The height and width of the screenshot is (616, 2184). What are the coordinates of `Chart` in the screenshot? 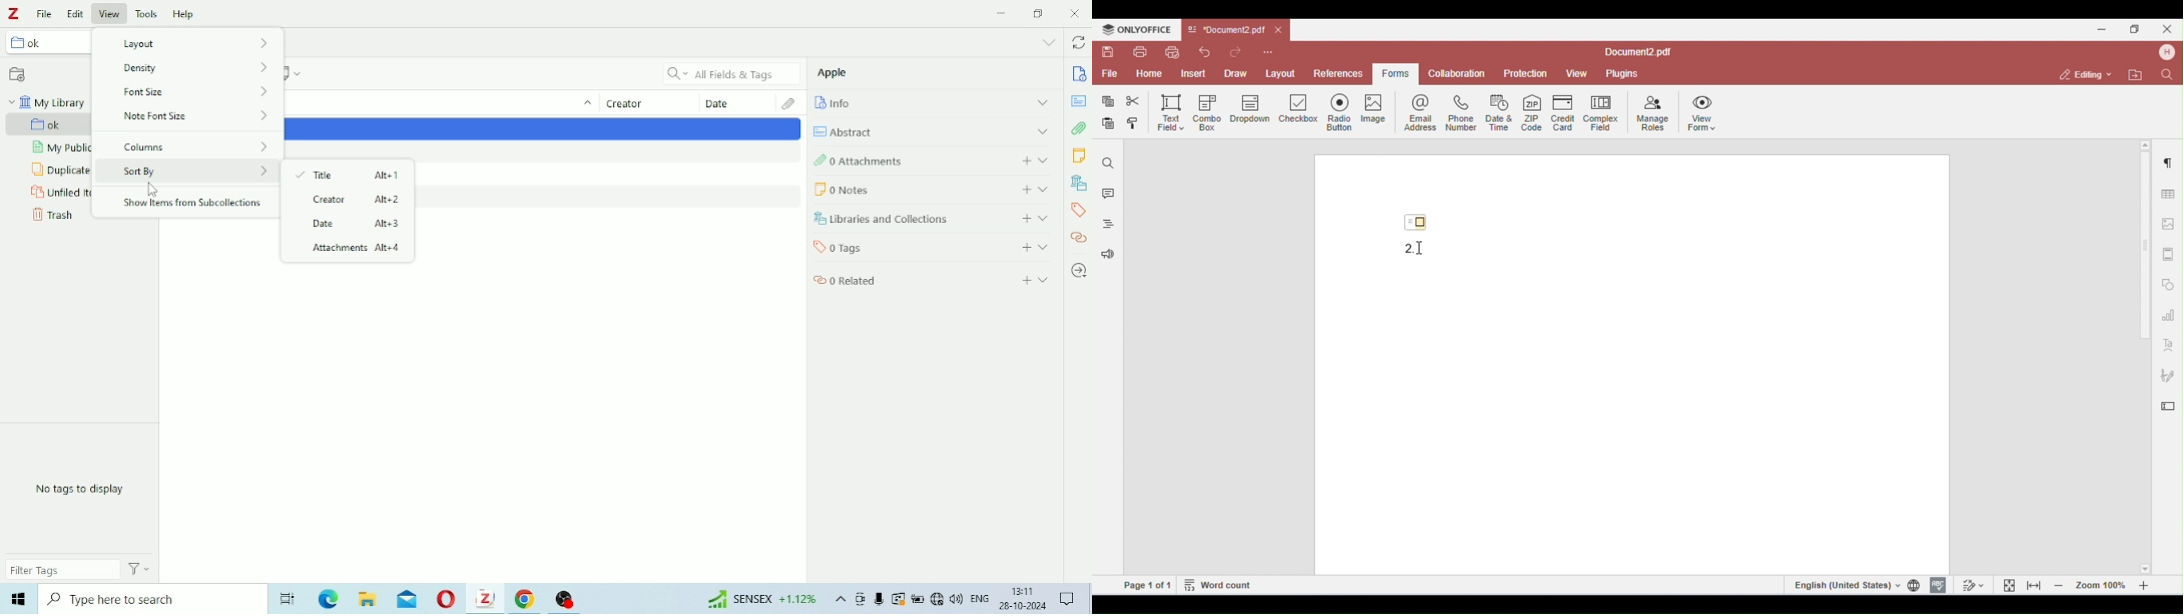 It's located at (757, 601).